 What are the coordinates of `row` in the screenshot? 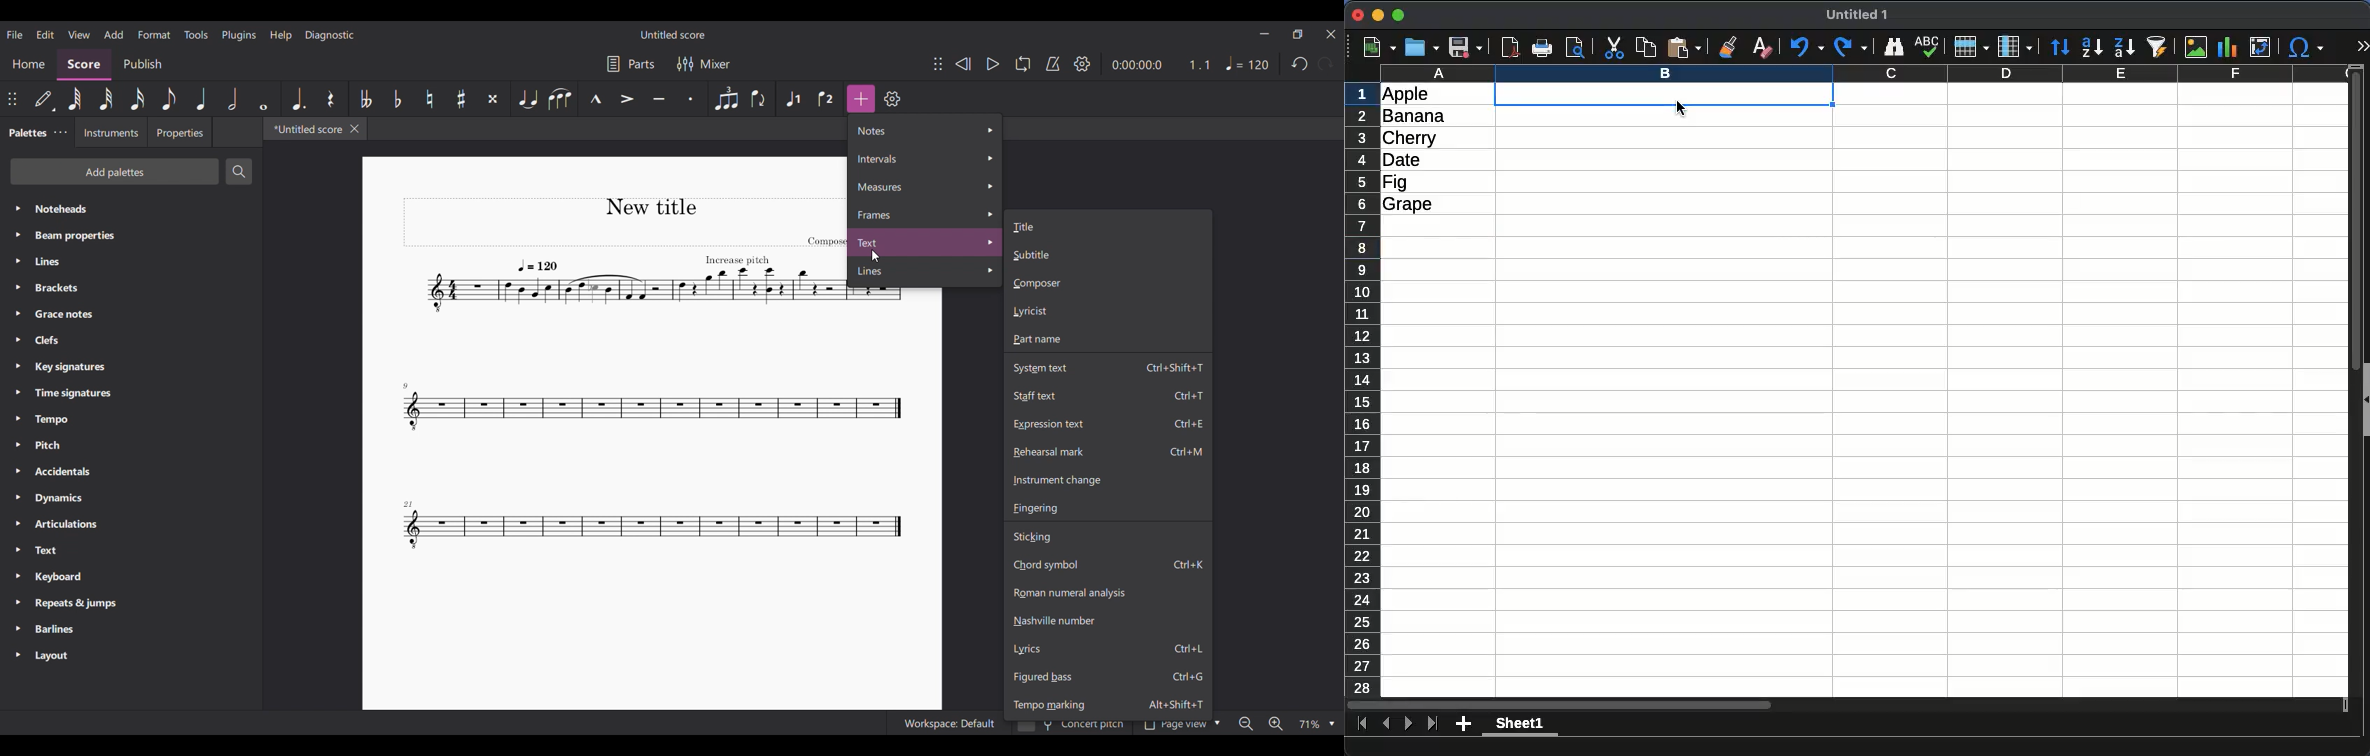 It's located at (1972, 47).